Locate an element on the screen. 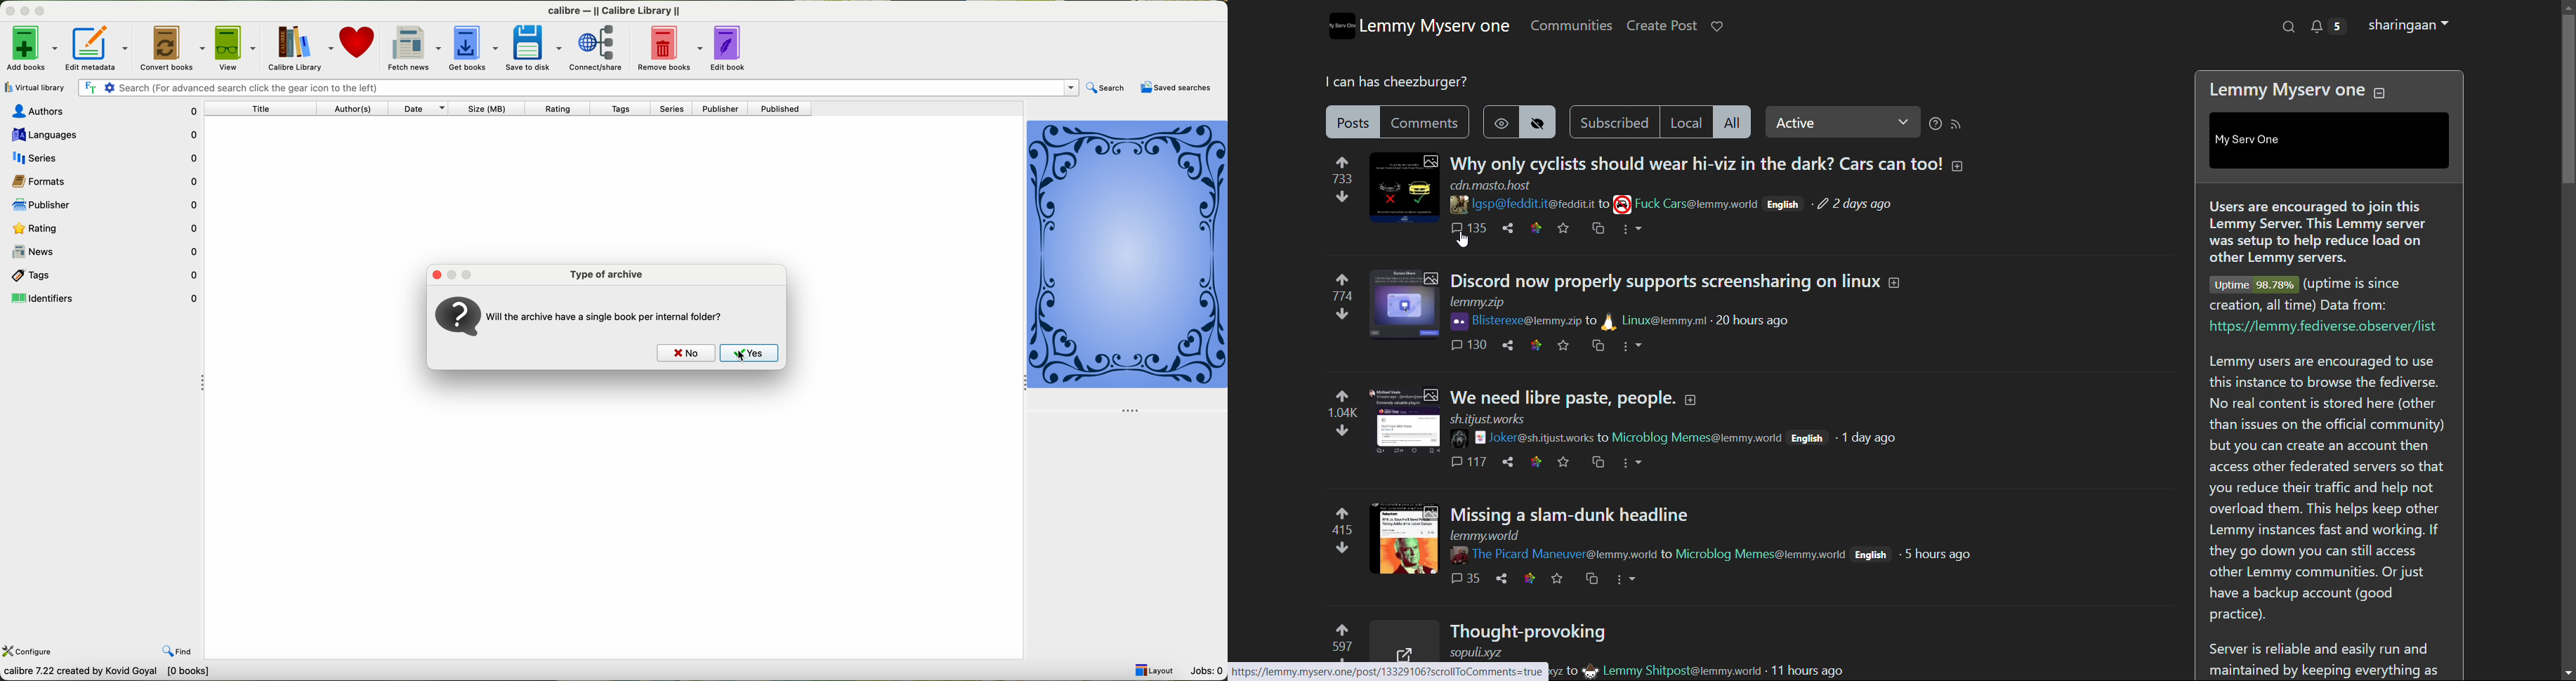 This screenshot has width=2576, height=700. comments is located at coordinates (1470, 345).